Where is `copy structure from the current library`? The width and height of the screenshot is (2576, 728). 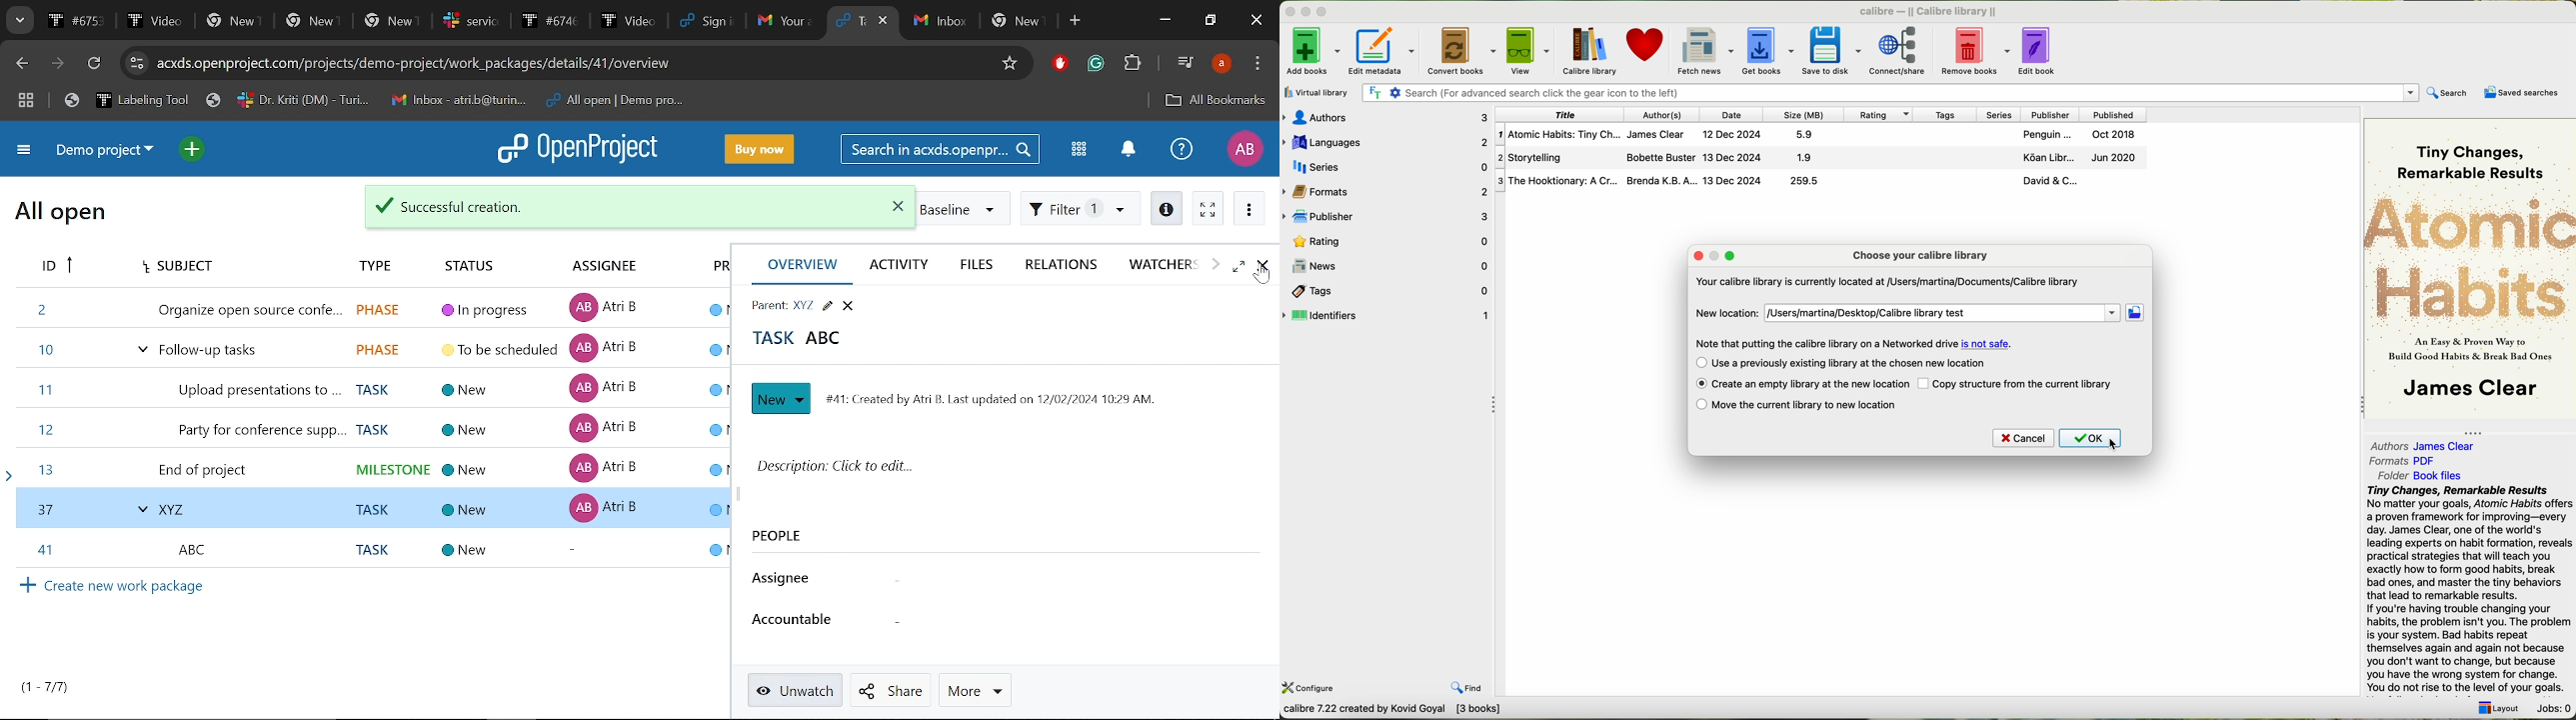 copy structure from the current library is located at coordinates (2017, 384).